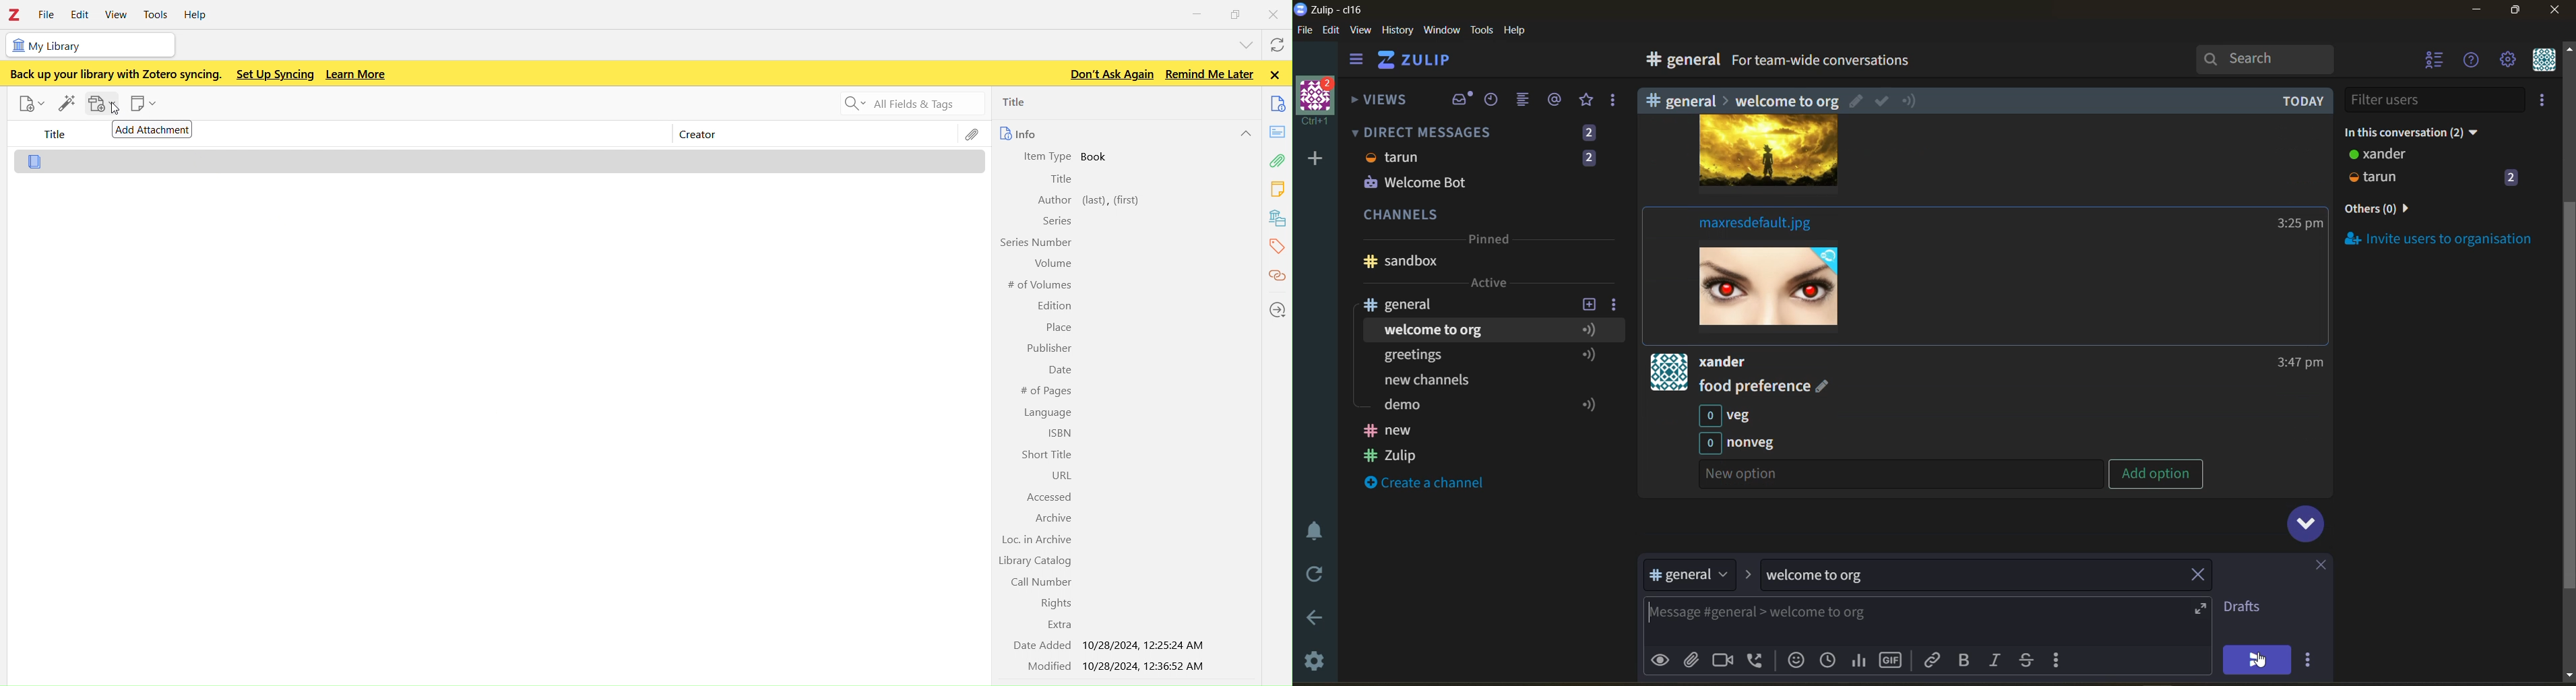 This screenshot has width=2576, height=700. What do you see at coordinates (1692, 574) in the screenshot?
I see `stream/channel` at bounding box center [1692, 574].